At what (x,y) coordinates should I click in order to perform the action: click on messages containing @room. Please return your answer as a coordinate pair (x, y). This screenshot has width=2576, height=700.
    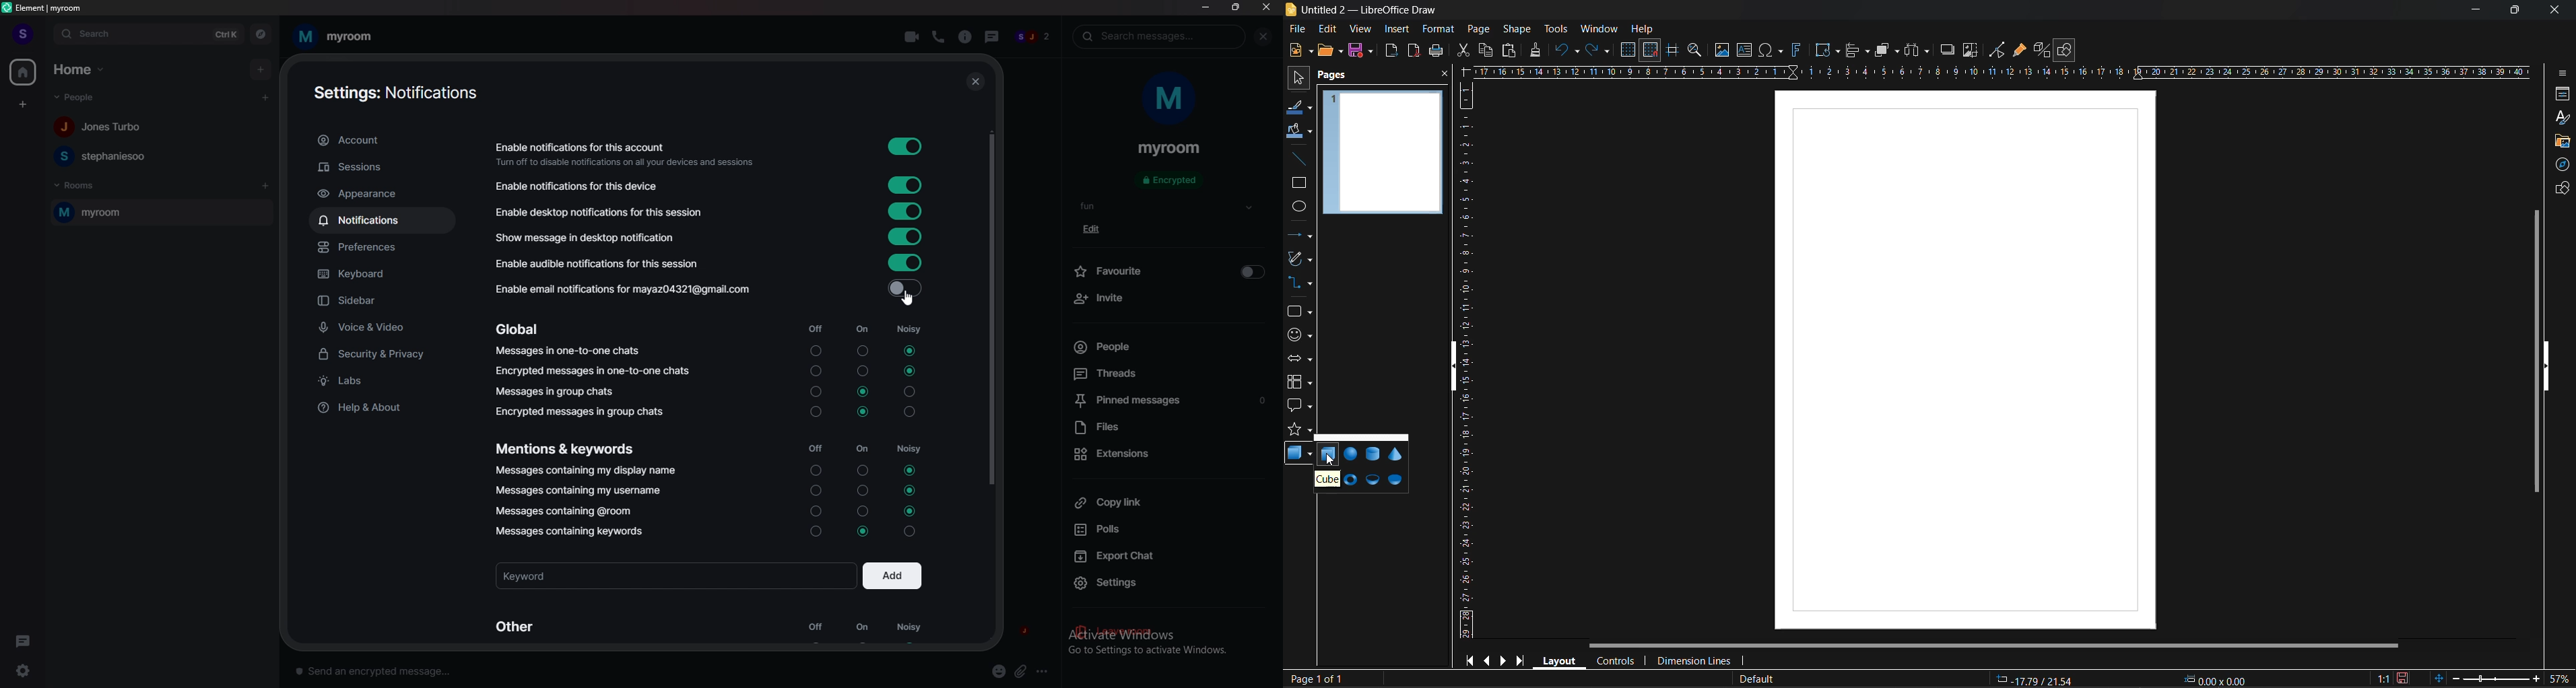
    Looking at the image, I should click on (565, 512).